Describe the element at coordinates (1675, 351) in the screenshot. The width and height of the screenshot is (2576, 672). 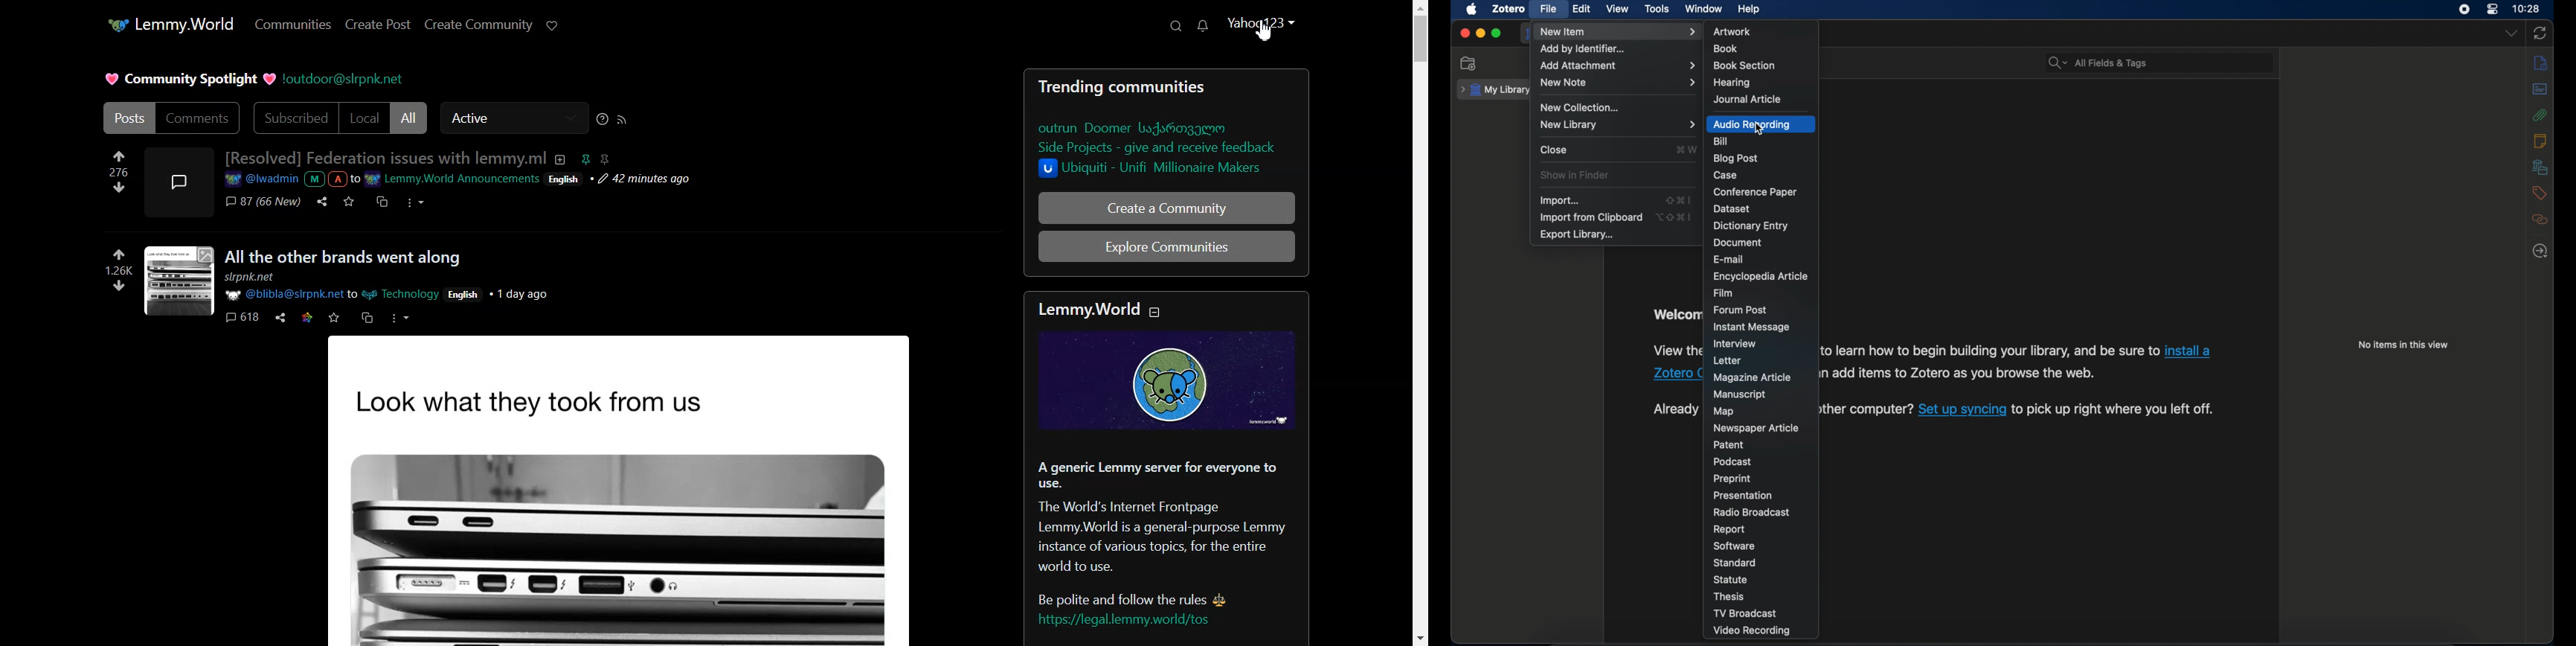
I see `obscure text` at that location.